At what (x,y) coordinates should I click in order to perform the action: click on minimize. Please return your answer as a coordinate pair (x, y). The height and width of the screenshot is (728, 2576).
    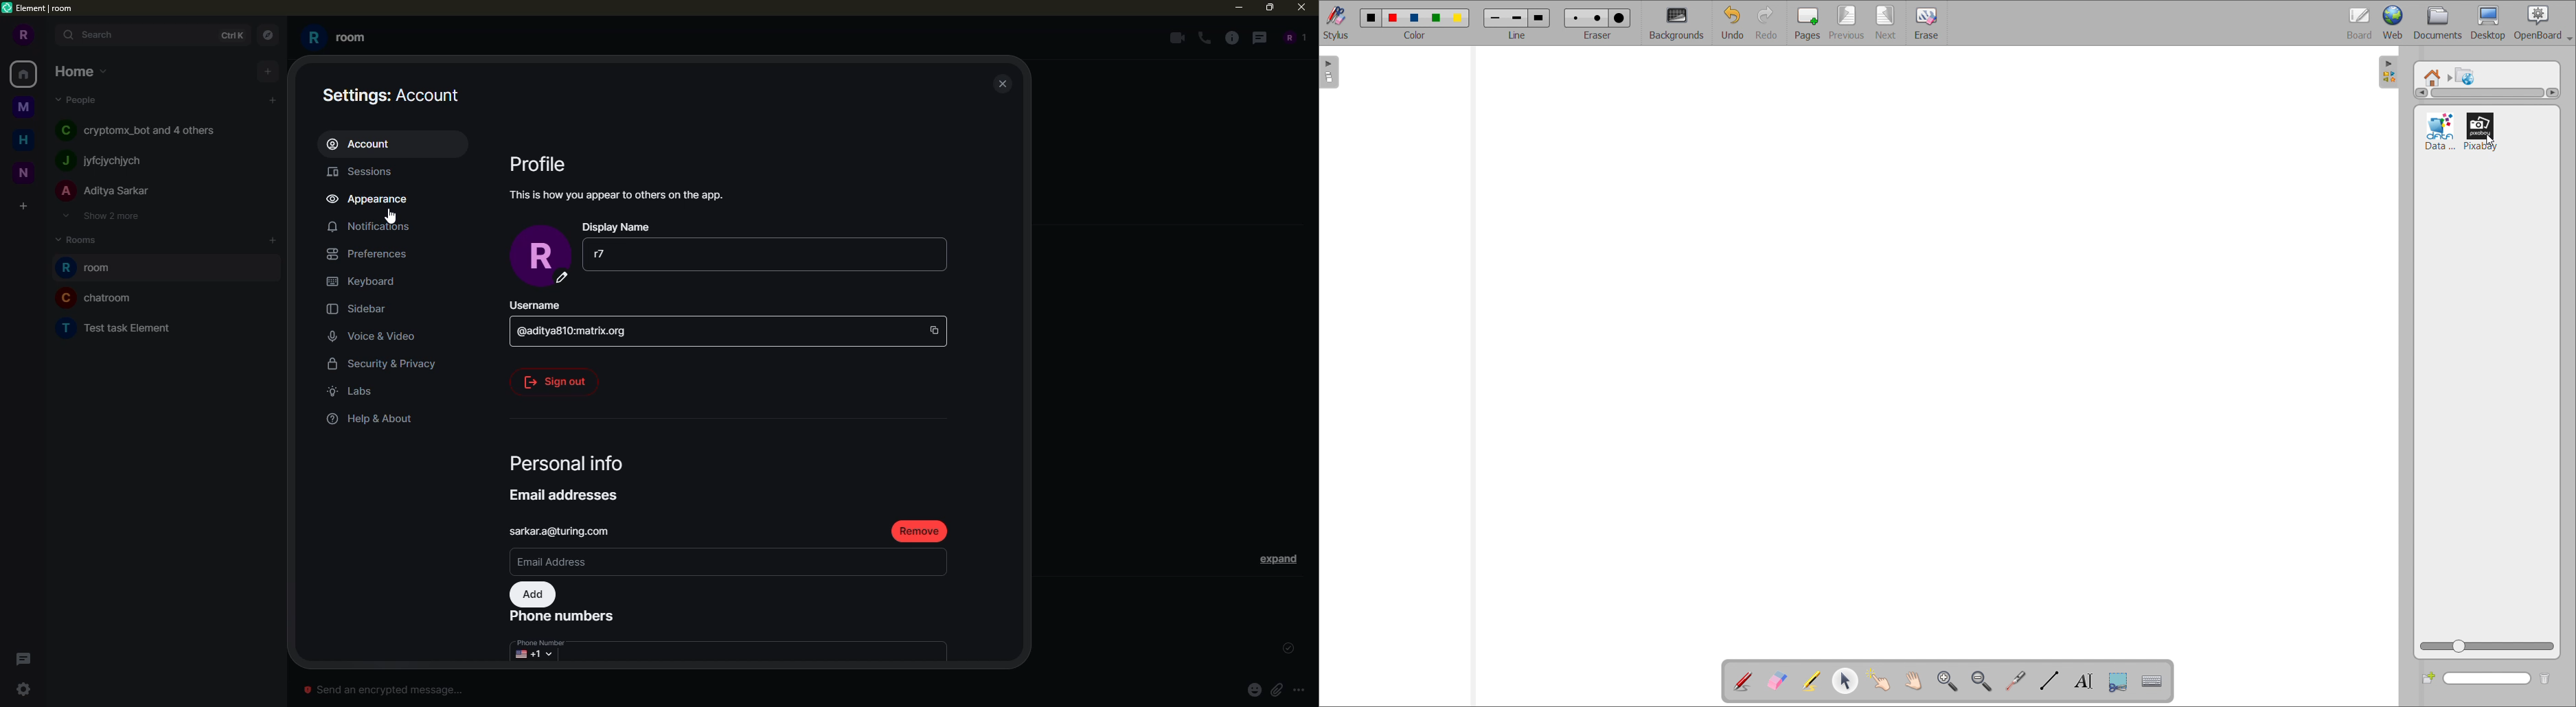
    Looking at the image, I should click on (1234, 7).